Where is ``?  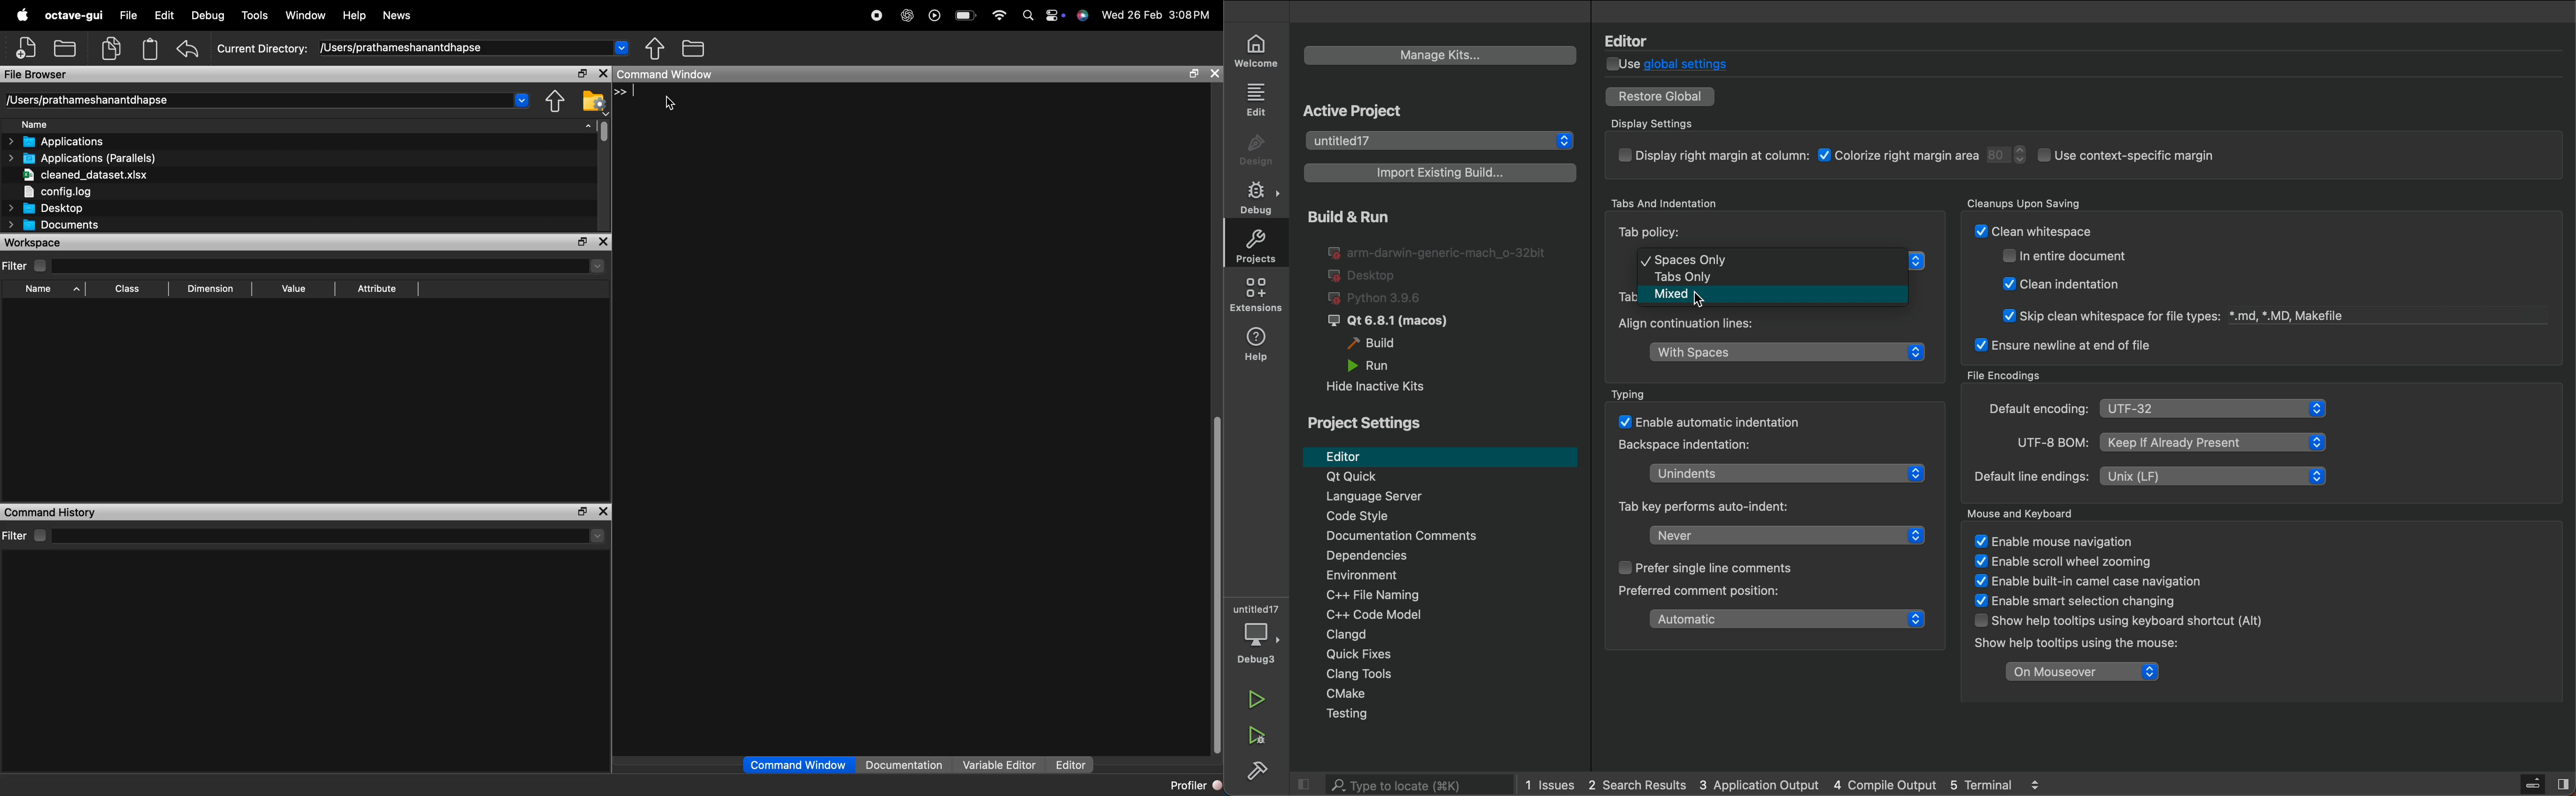  is located at coordinates (1726, 423).